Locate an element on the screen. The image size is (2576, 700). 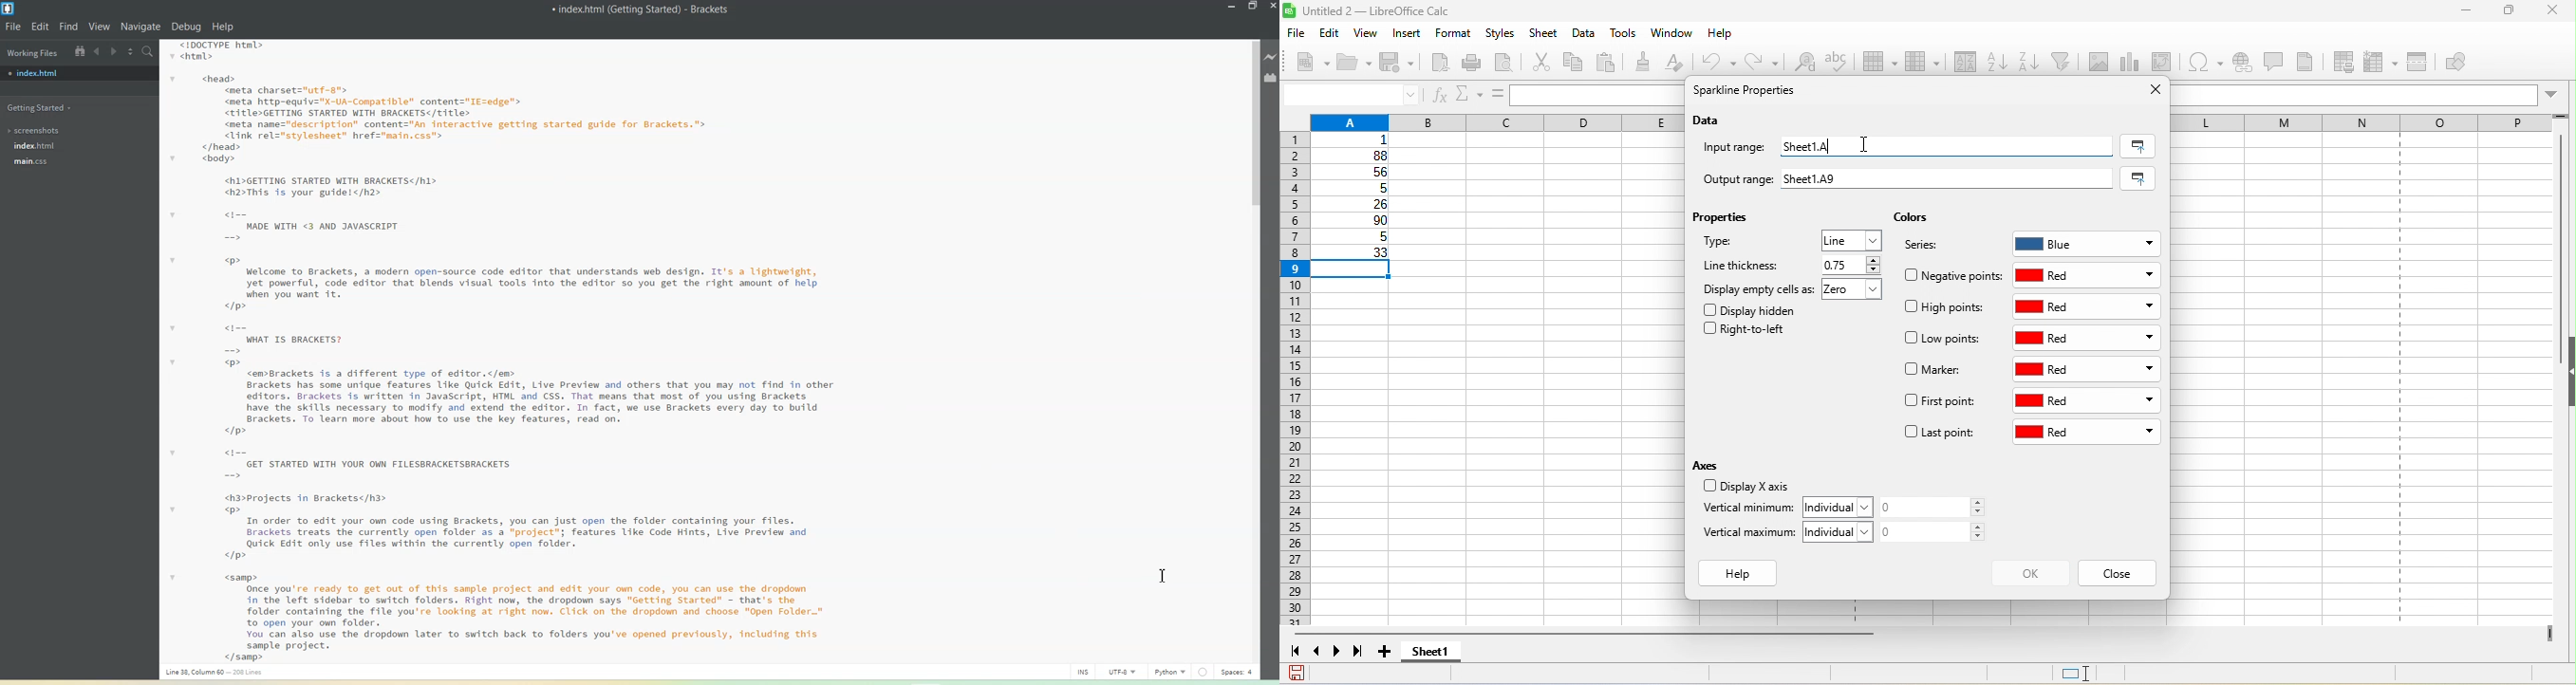
data is located at coordinates (1585, 34).